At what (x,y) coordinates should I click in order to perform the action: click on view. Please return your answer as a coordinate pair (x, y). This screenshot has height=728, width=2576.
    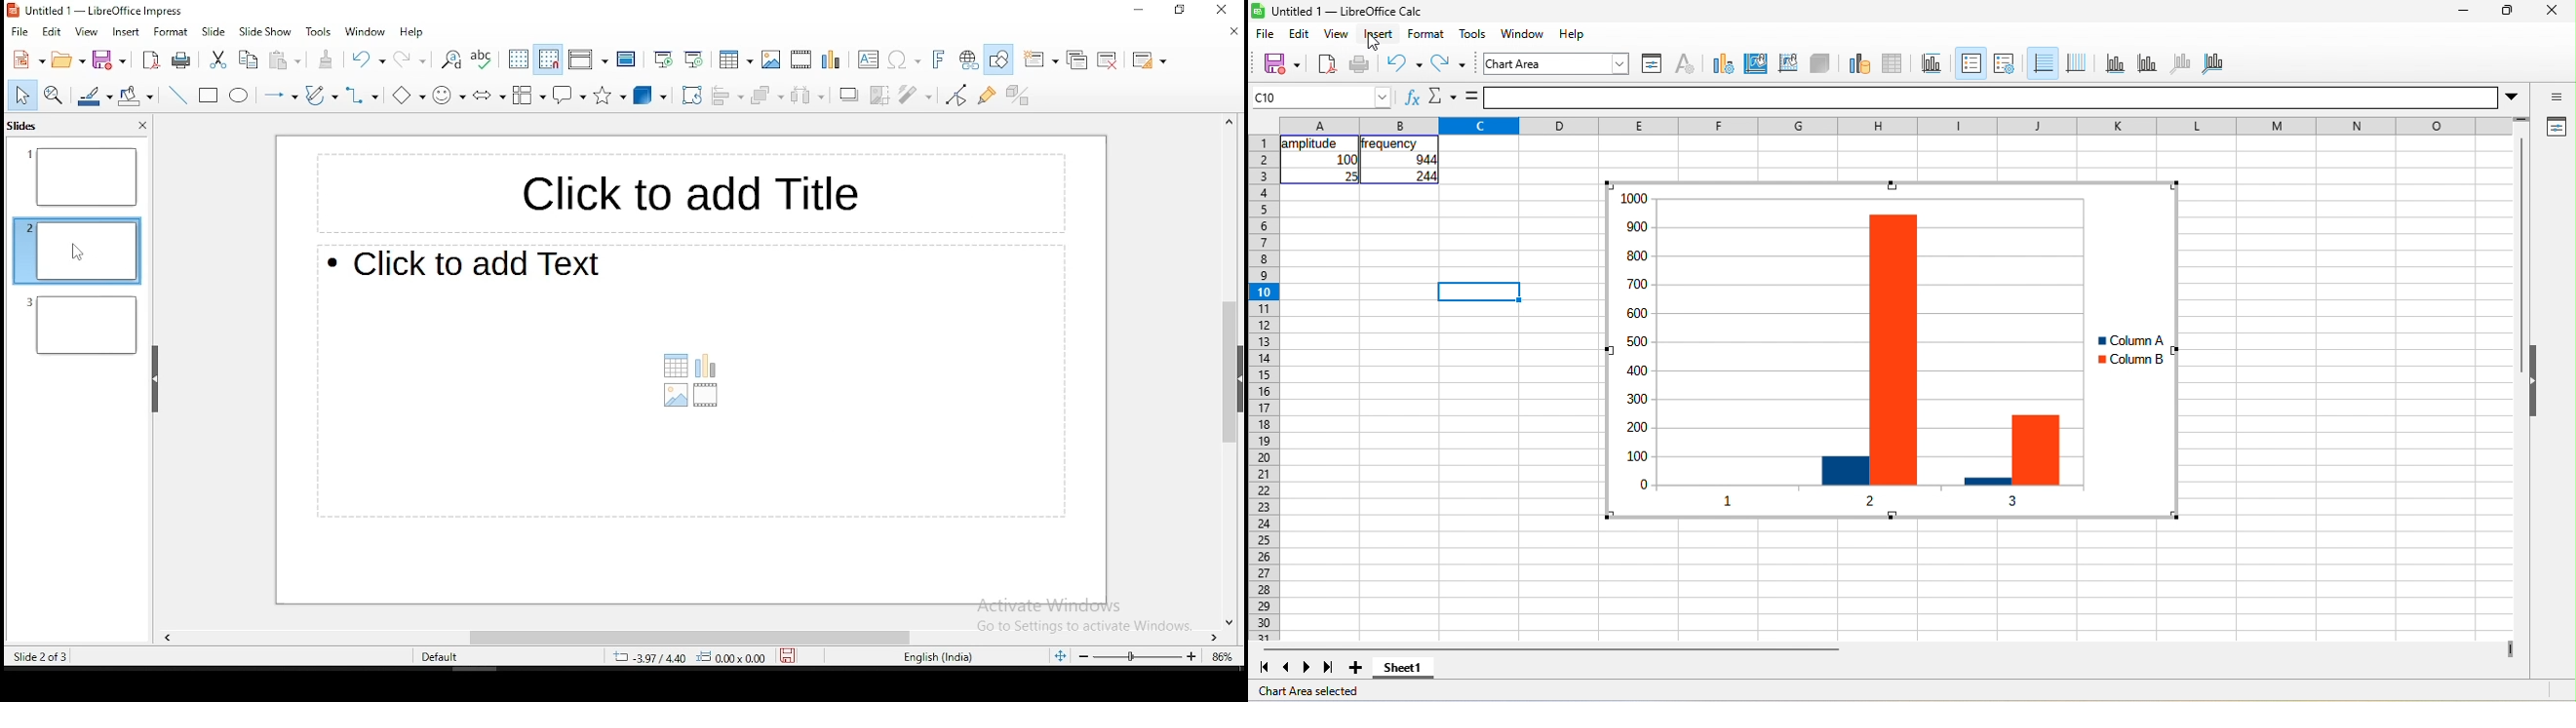
    Looking at the image, I should click on (88, 33).